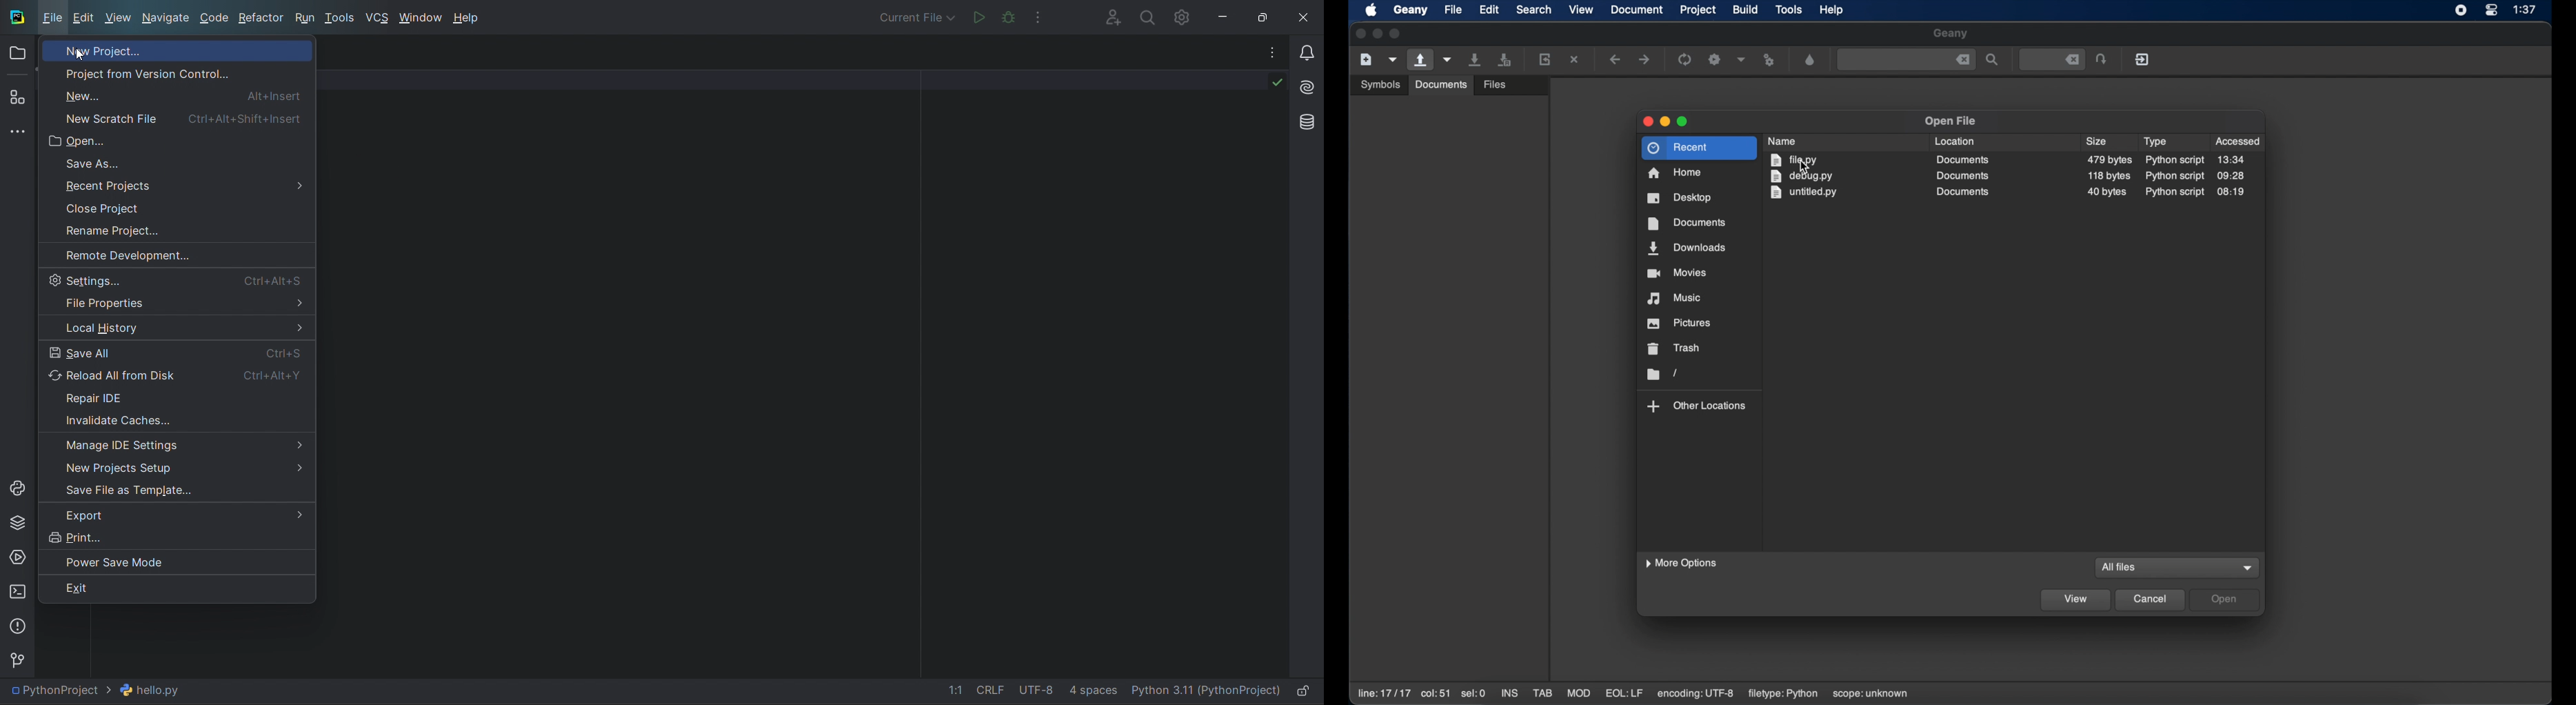  Describe the element at coordinates (1789, 10) in the screenshot. I see `tools` at that location.